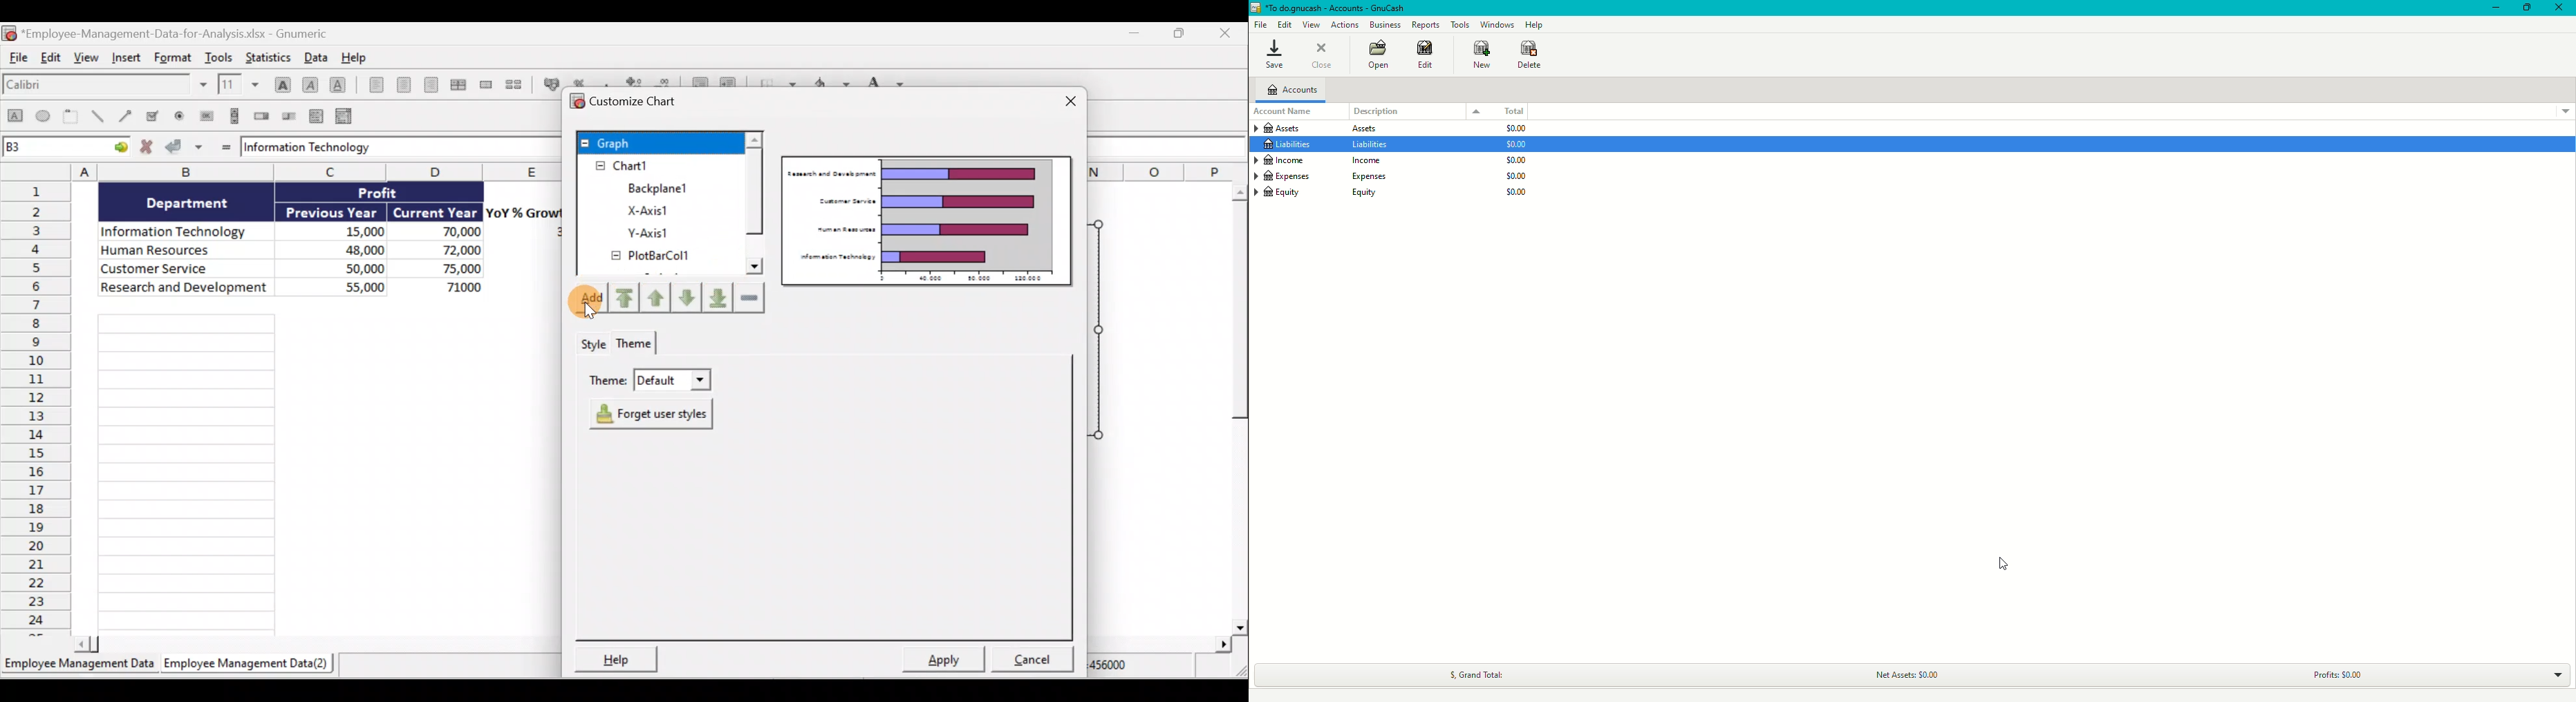 The height and width of the screenshot is (728, 2576). What do you see at coordinates (100, 116) in the screenshot?
I see `Create a line object` at bounding box center [100, 116].